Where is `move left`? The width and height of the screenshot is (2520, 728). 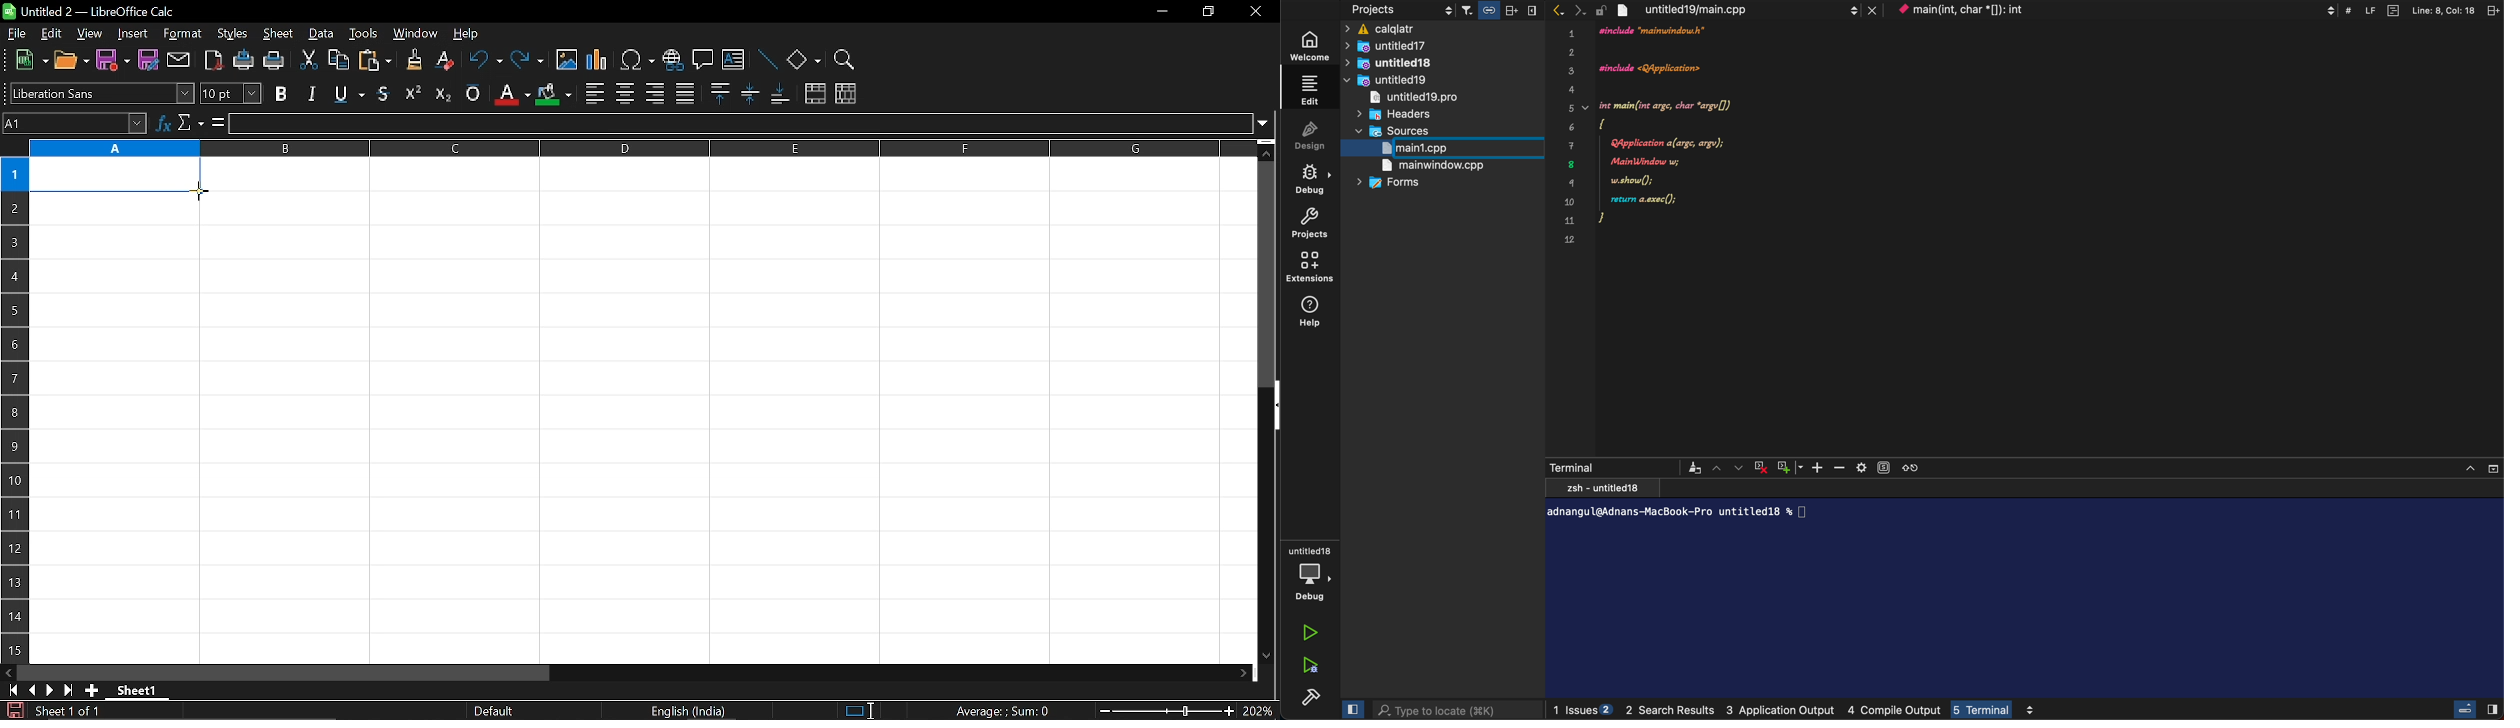
move left is located at coordinates (8, 673).